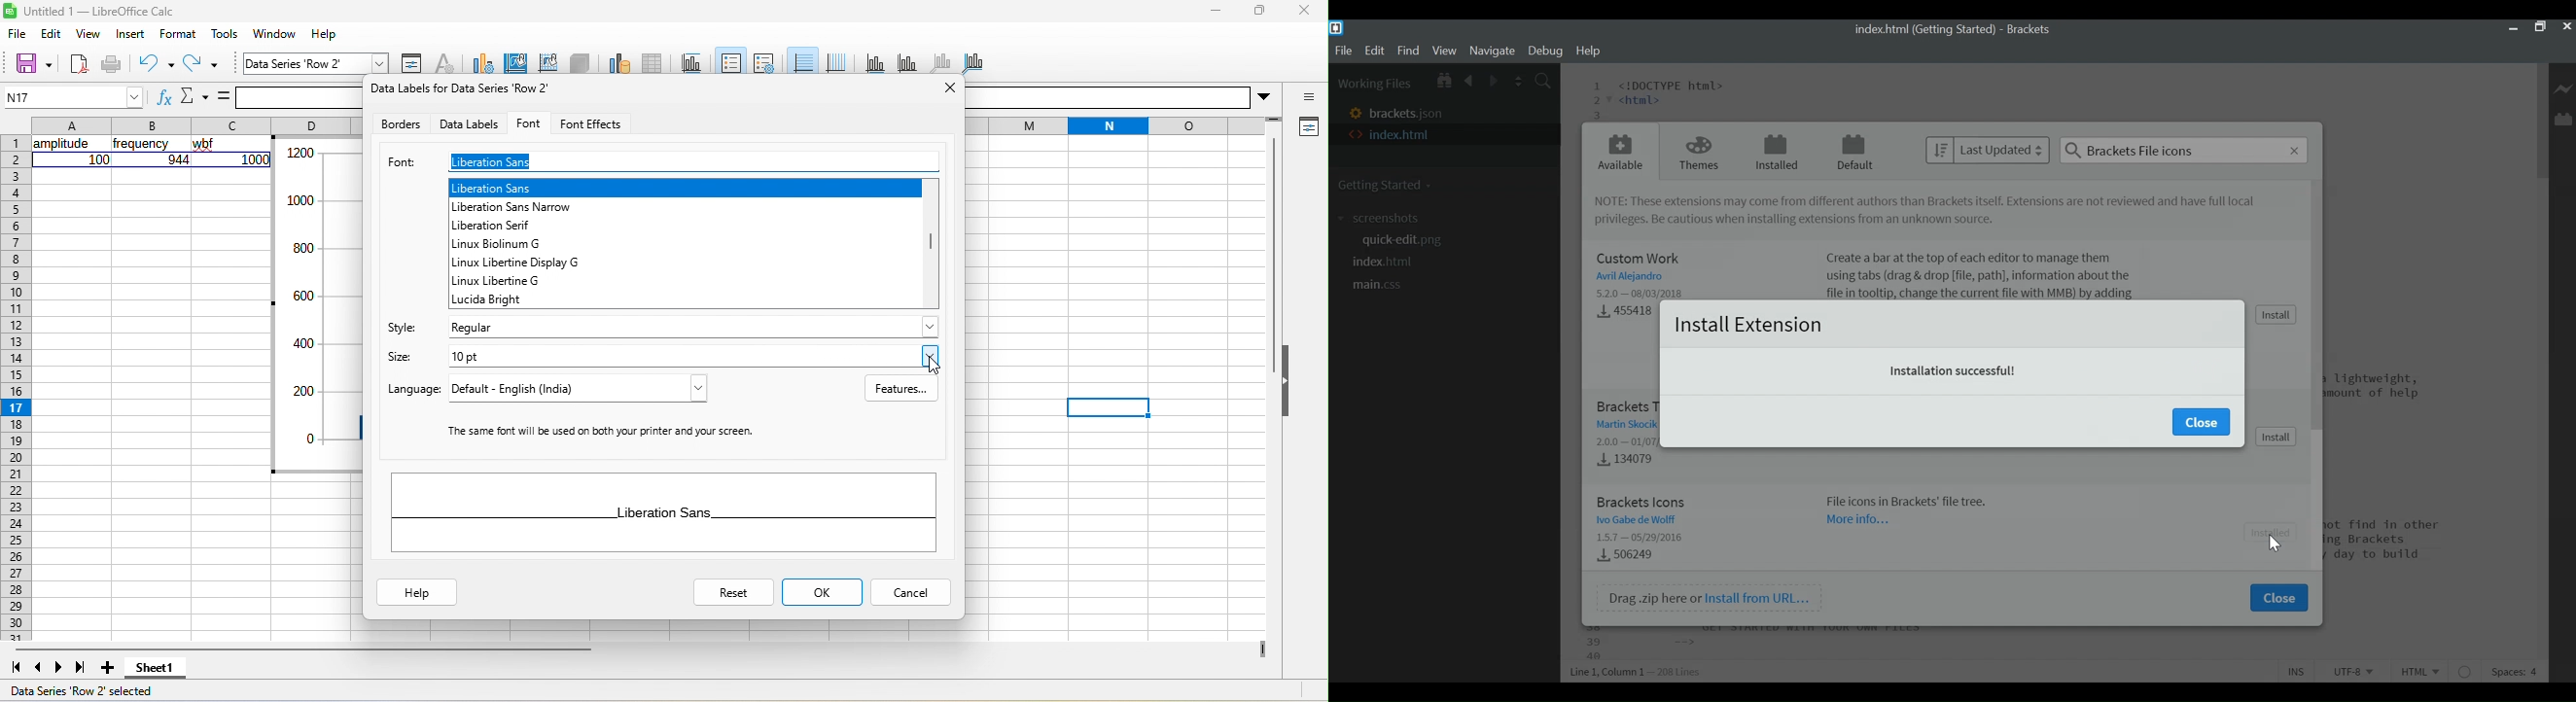 The height and width of the screenshot is (728, 2576). Describe the element at coordinates (695, 161) in the screenshot. I see `liberation sans` at that location.